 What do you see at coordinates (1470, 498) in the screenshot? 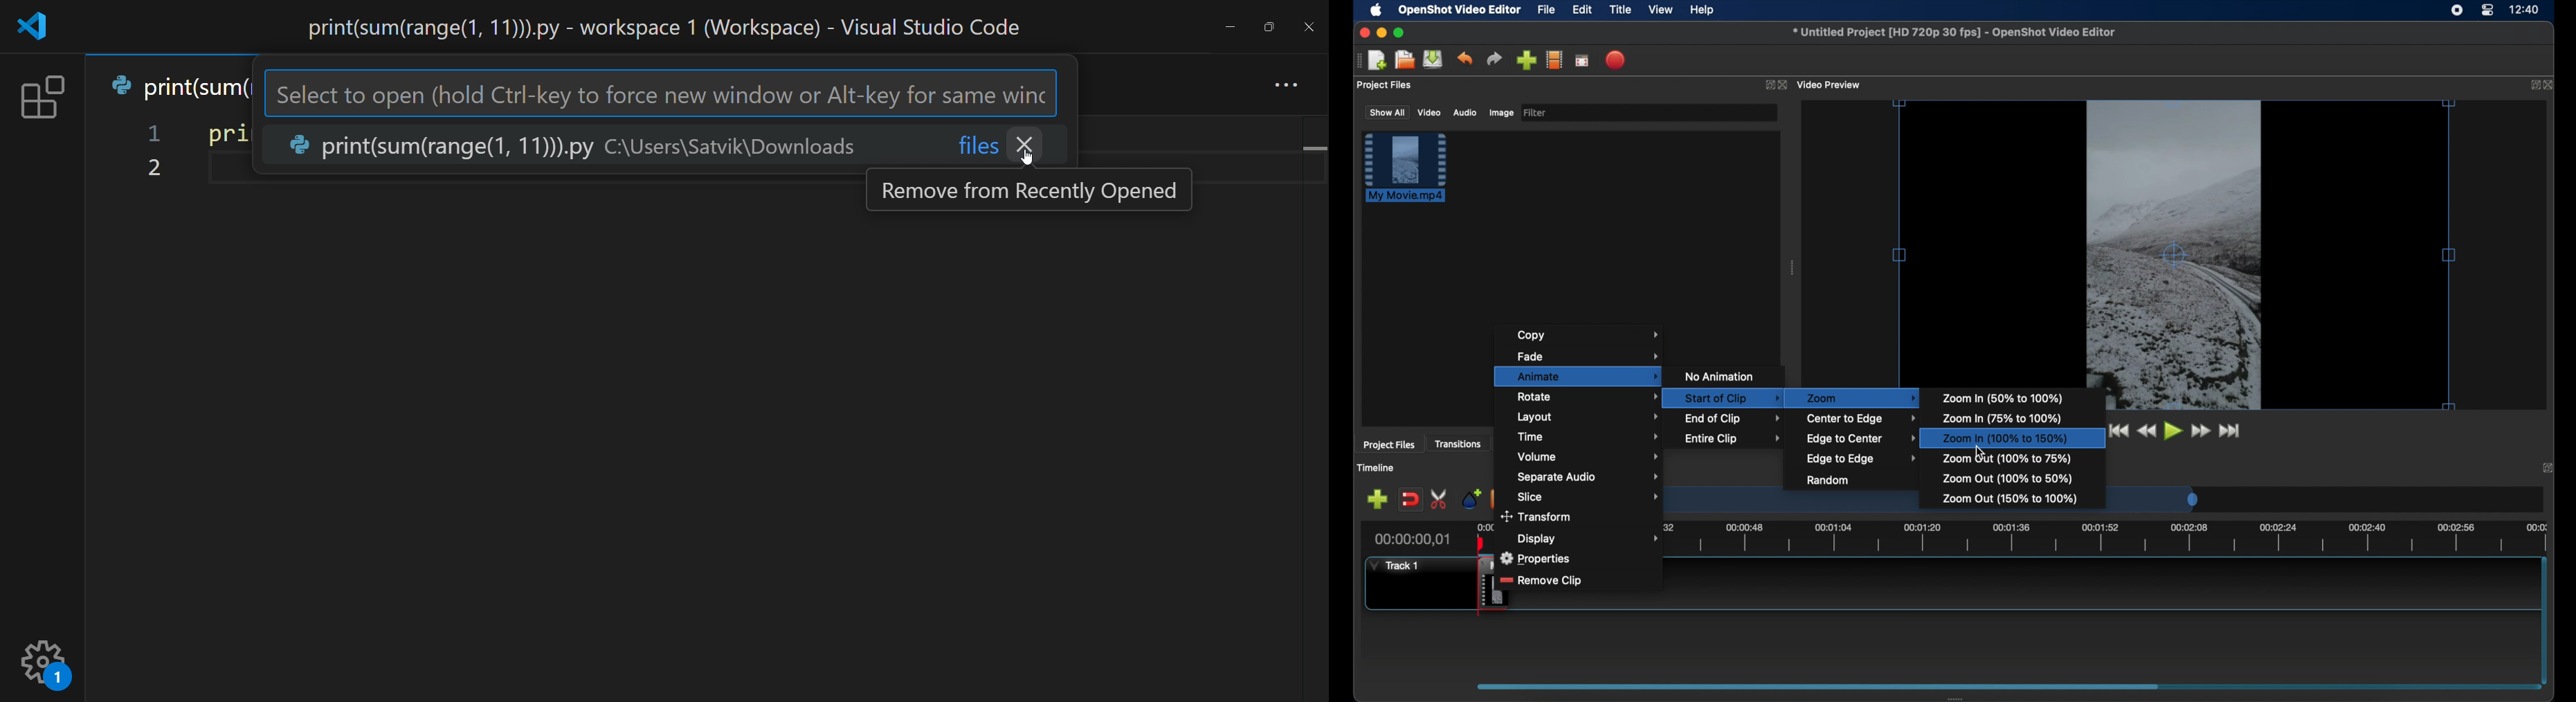
I see `add marker` at bounding box center [1470, 498].